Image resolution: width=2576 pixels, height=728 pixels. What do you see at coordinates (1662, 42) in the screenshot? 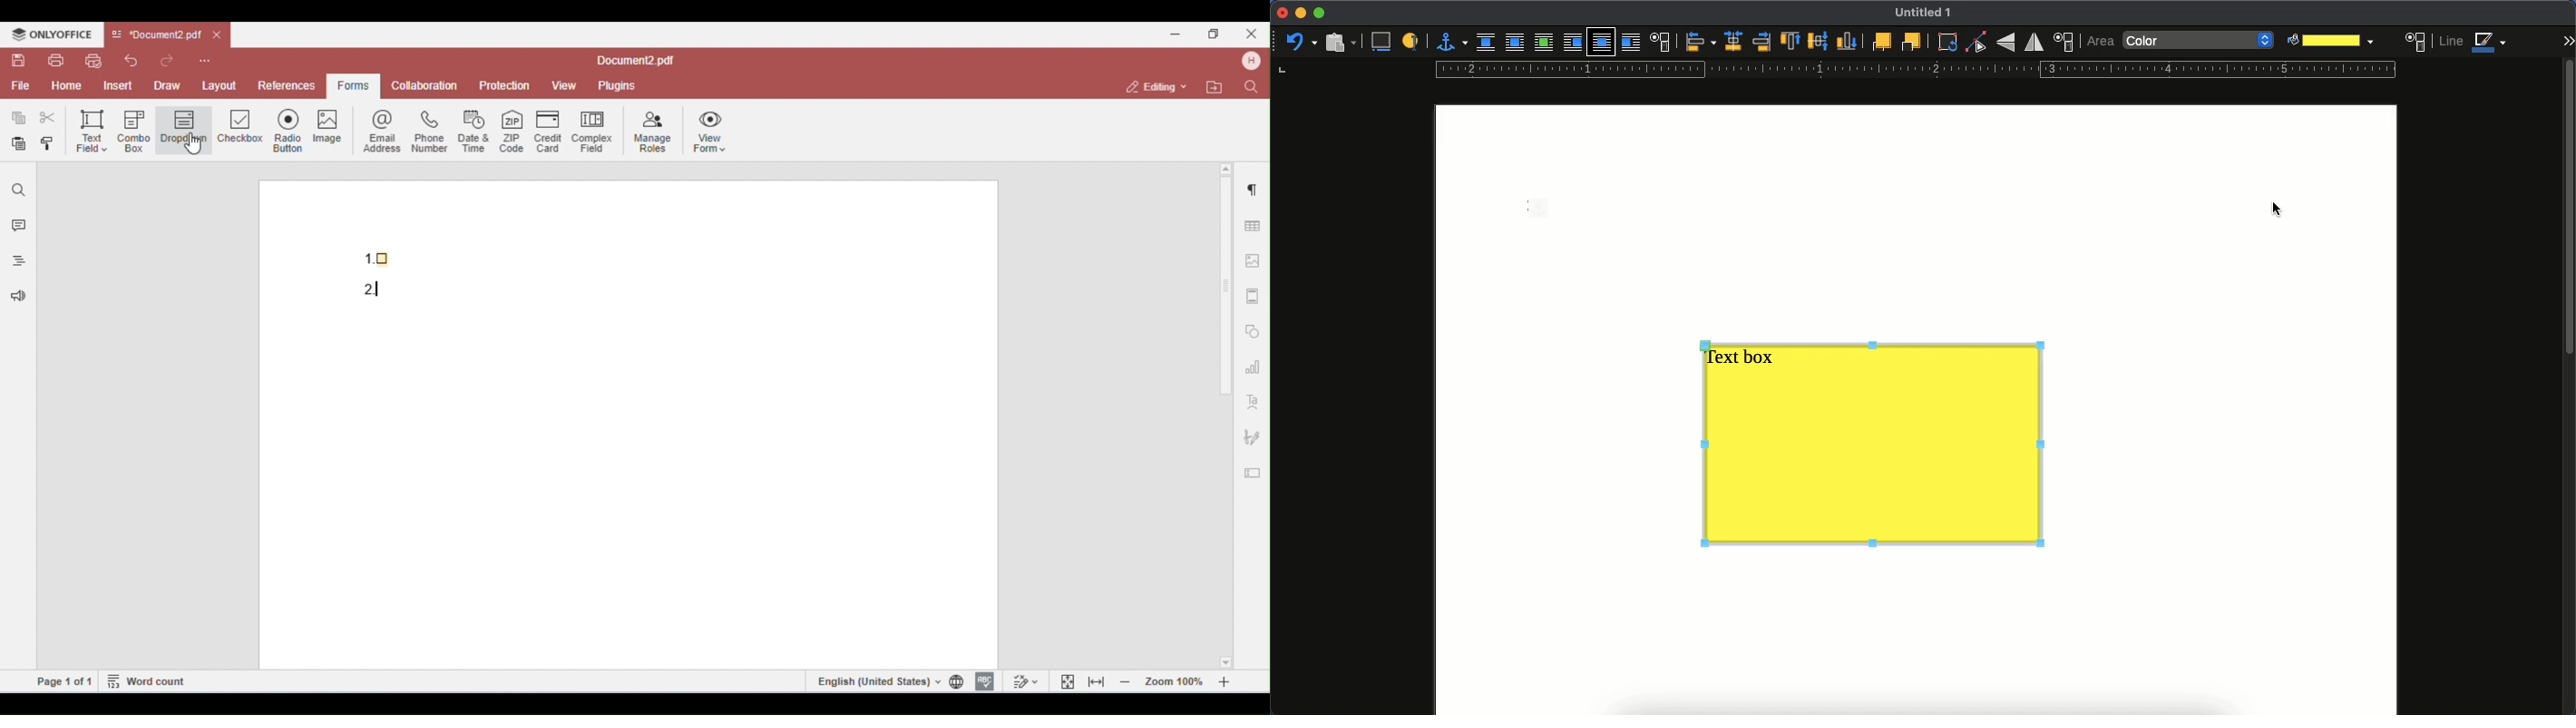
I see `text wrap` at bounding box center [1662, 42].